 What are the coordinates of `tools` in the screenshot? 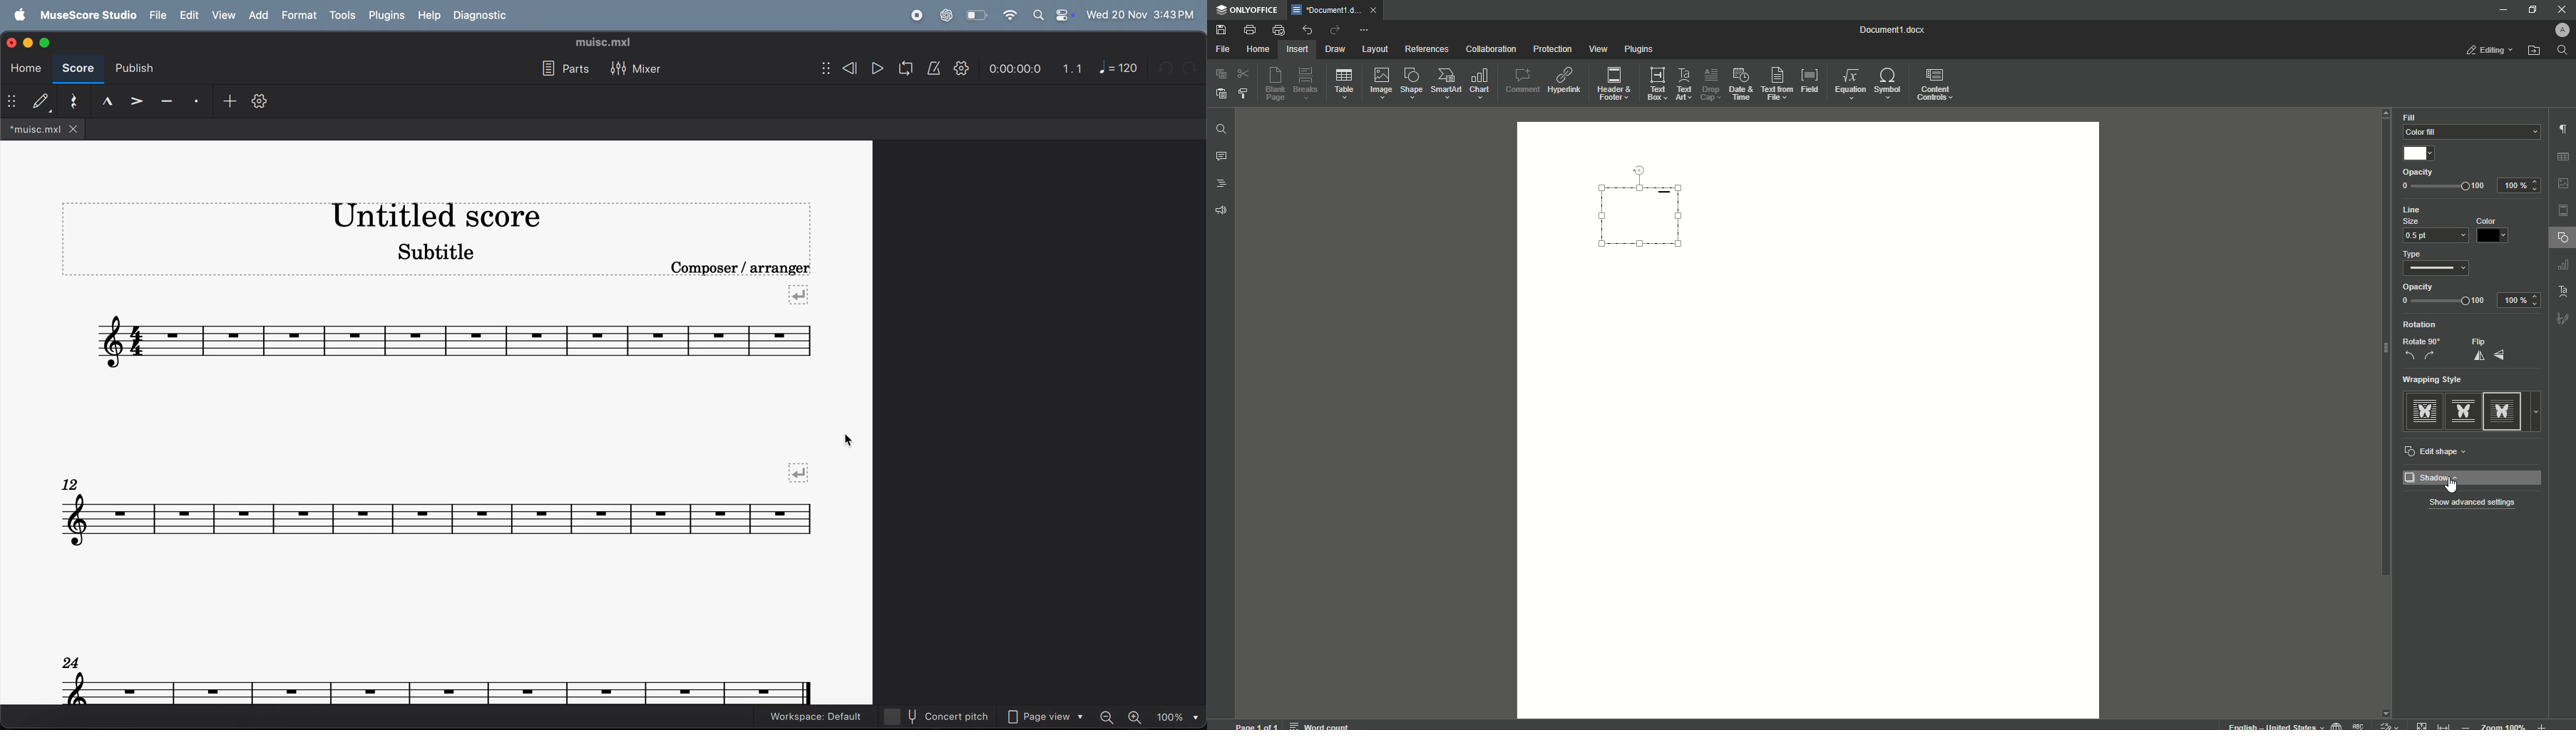 It's located at (344, 16).